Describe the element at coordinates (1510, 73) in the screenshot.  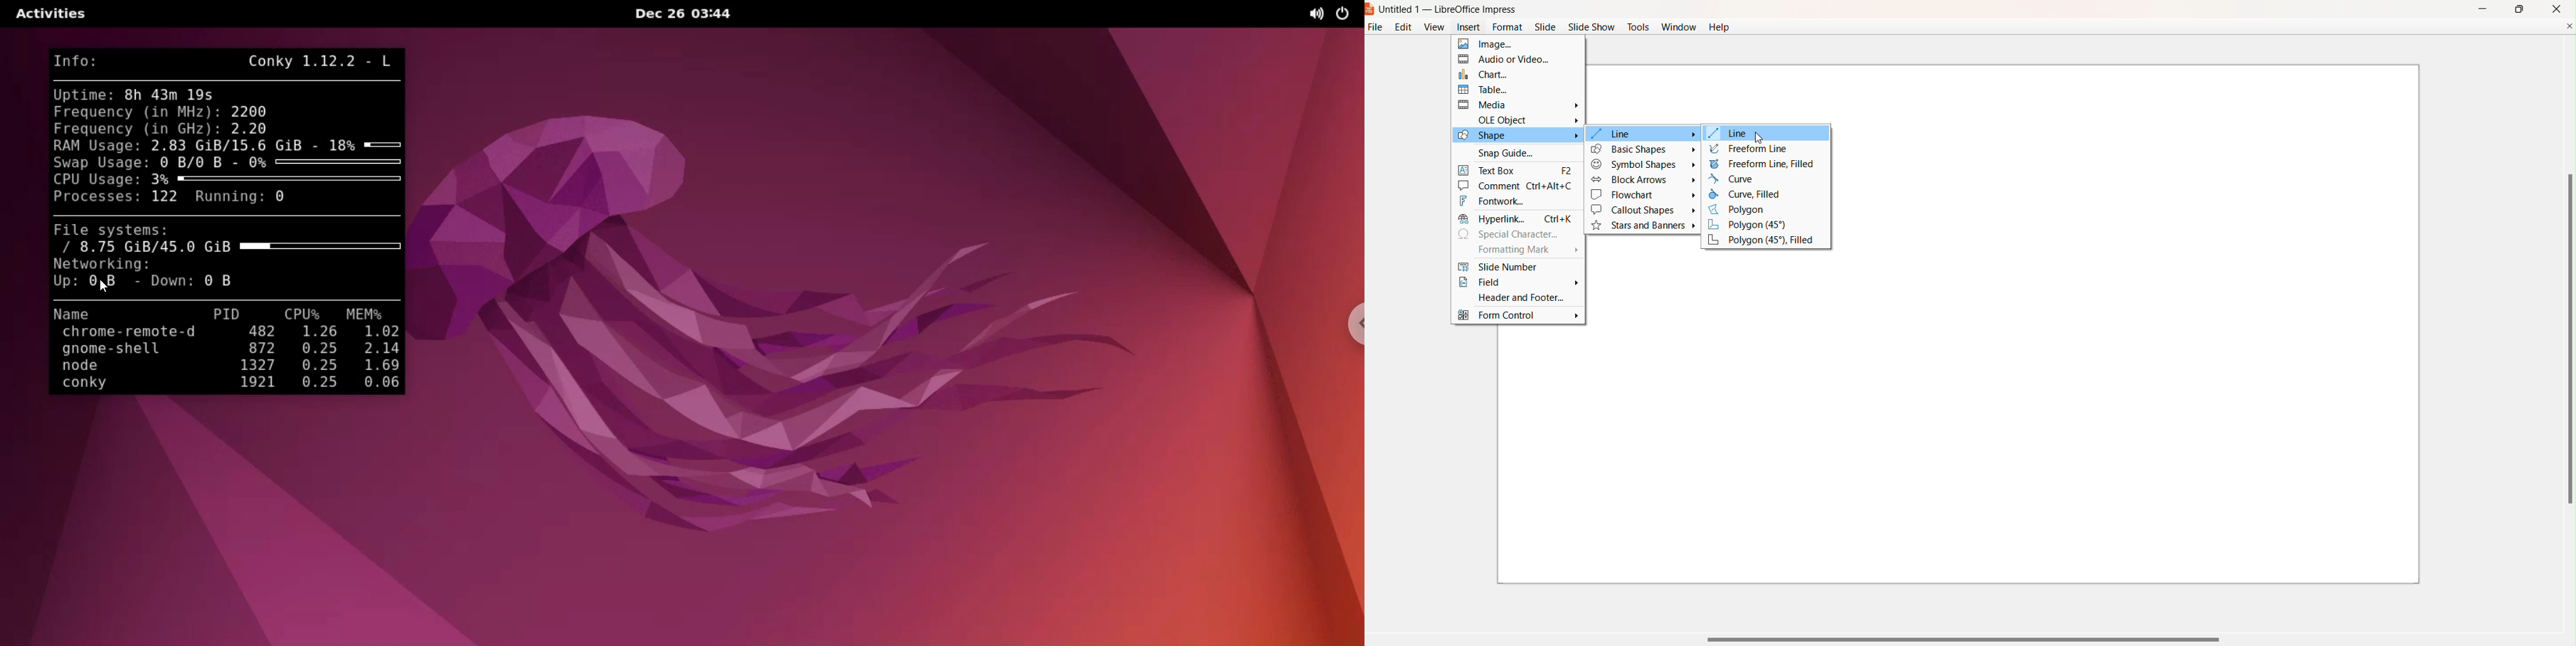
I see `Chart` at that location.